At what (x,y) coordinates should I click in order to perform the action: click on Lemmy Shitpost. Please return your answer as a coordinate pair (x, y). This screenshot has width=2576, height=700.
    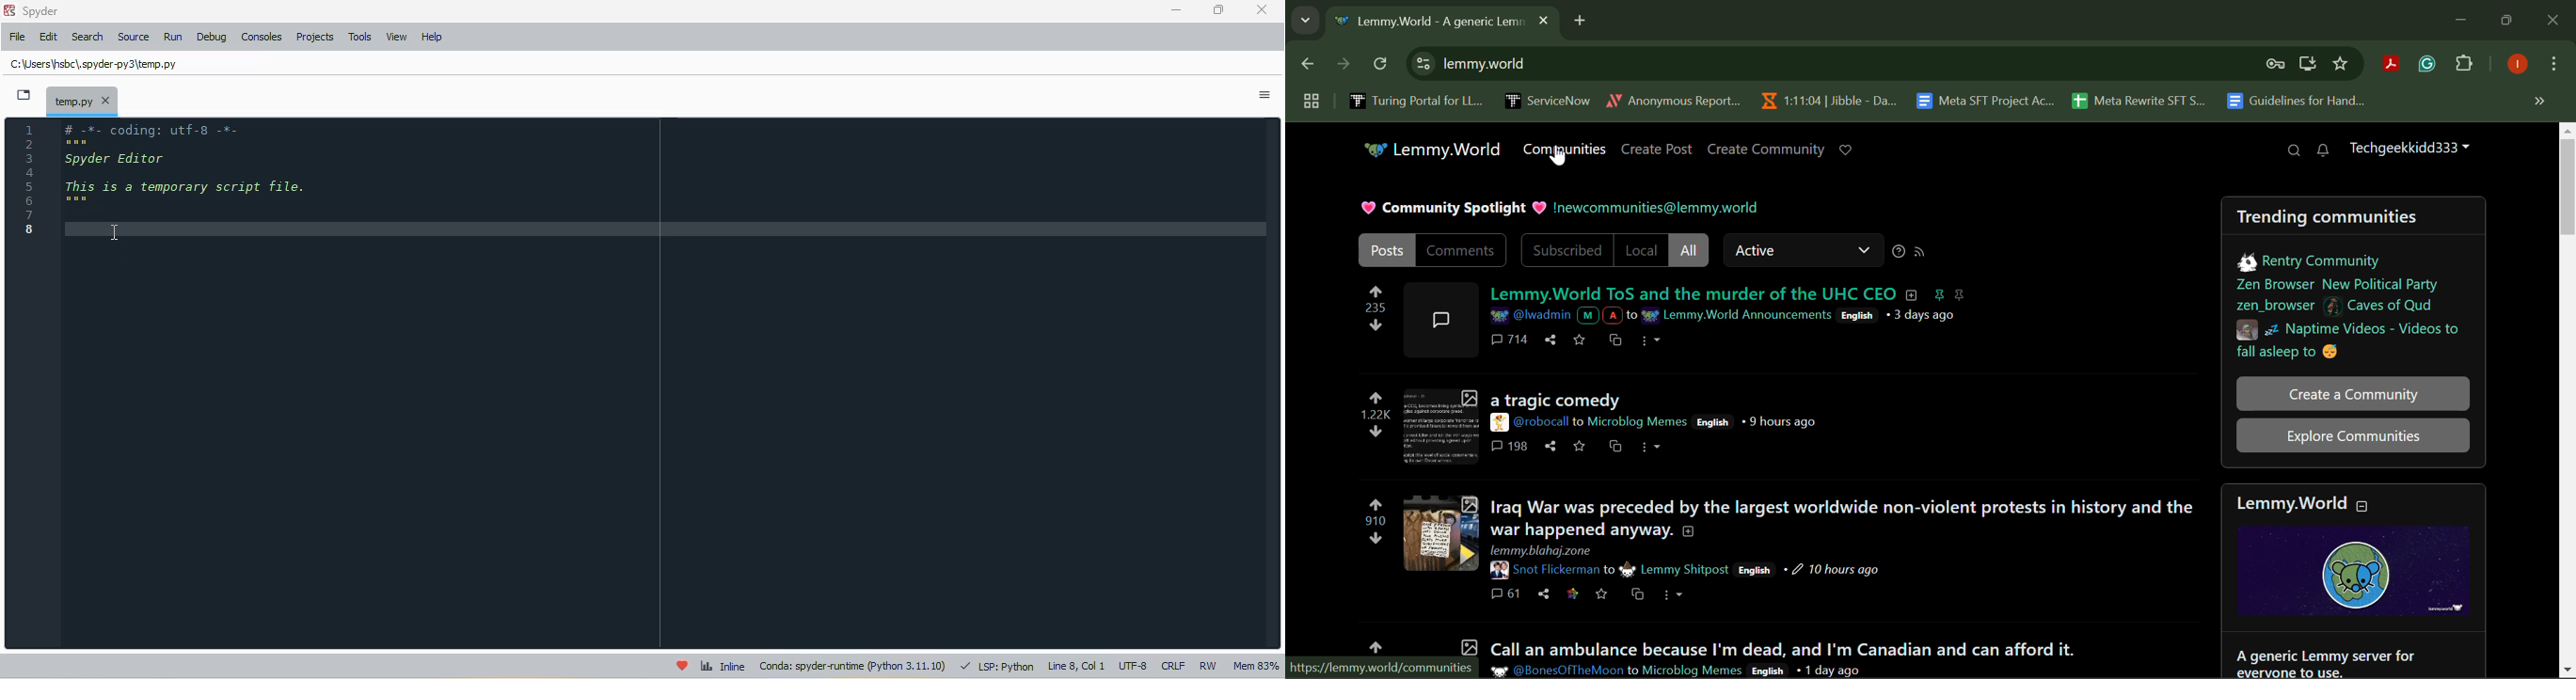
    Looking at the image, I should click on (1685, 569).